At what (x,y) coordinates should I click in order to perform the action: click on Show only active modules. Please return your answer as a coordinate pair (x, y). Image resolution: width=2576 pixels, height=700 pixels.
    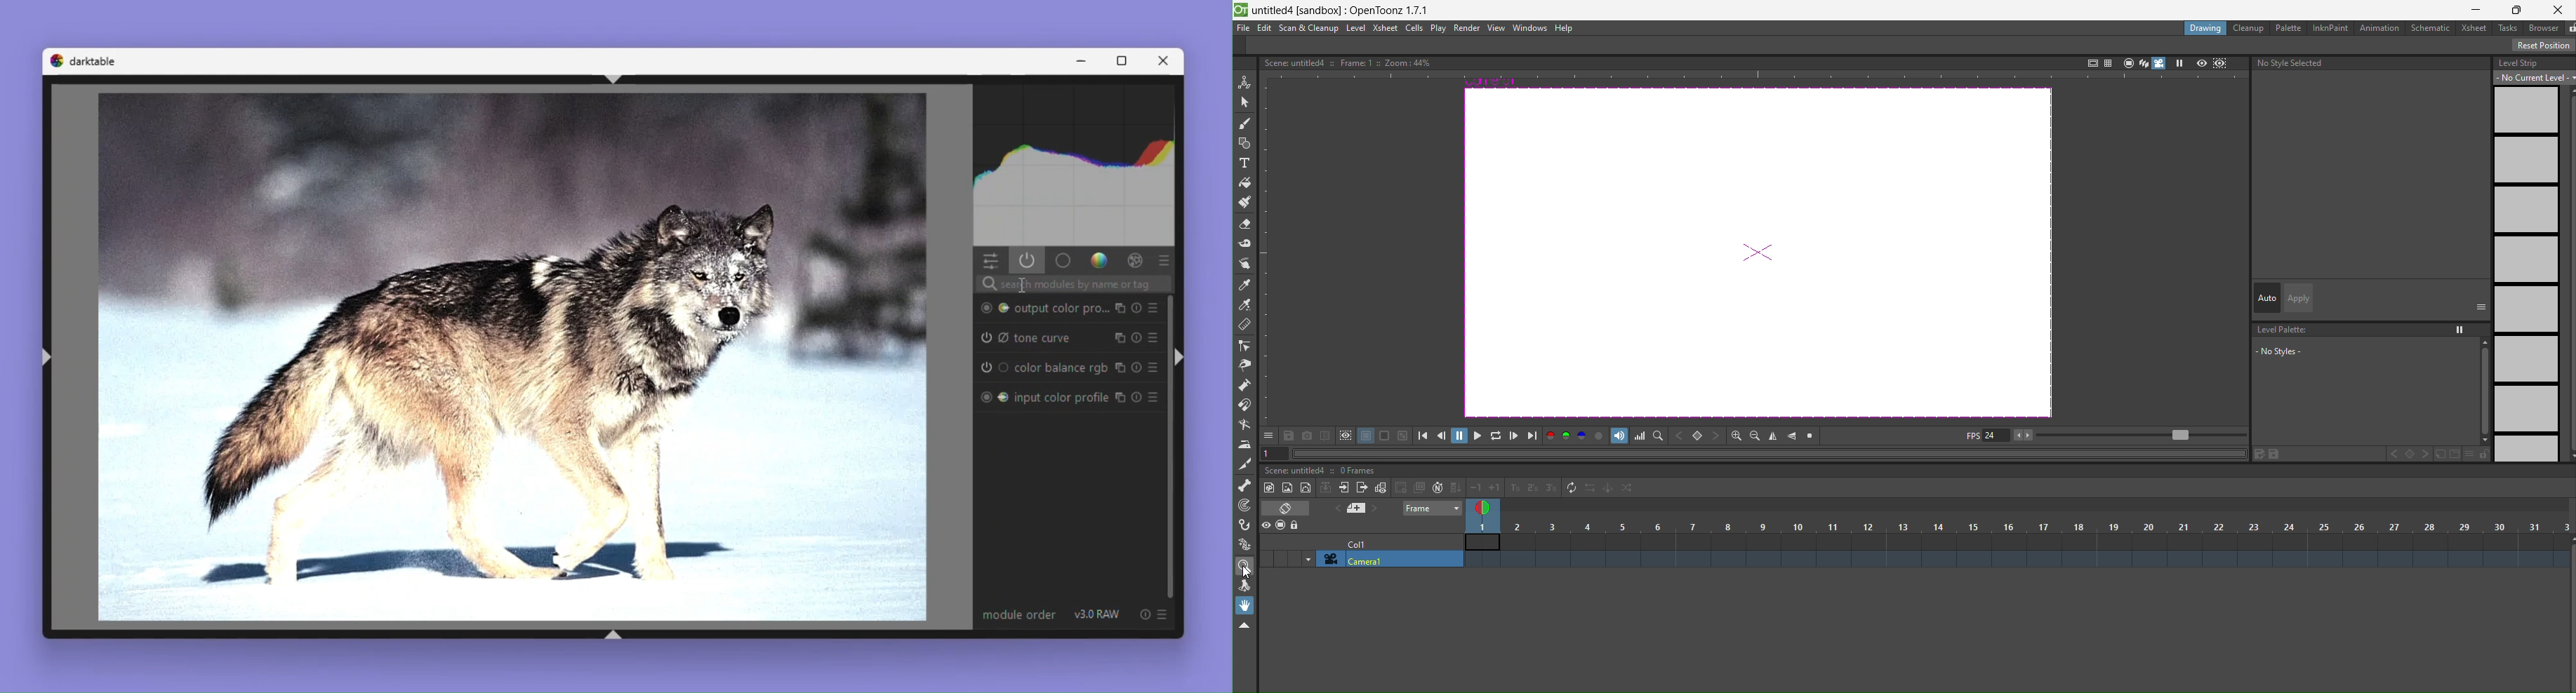
    Looking at the image, I should click on (1028, 261).